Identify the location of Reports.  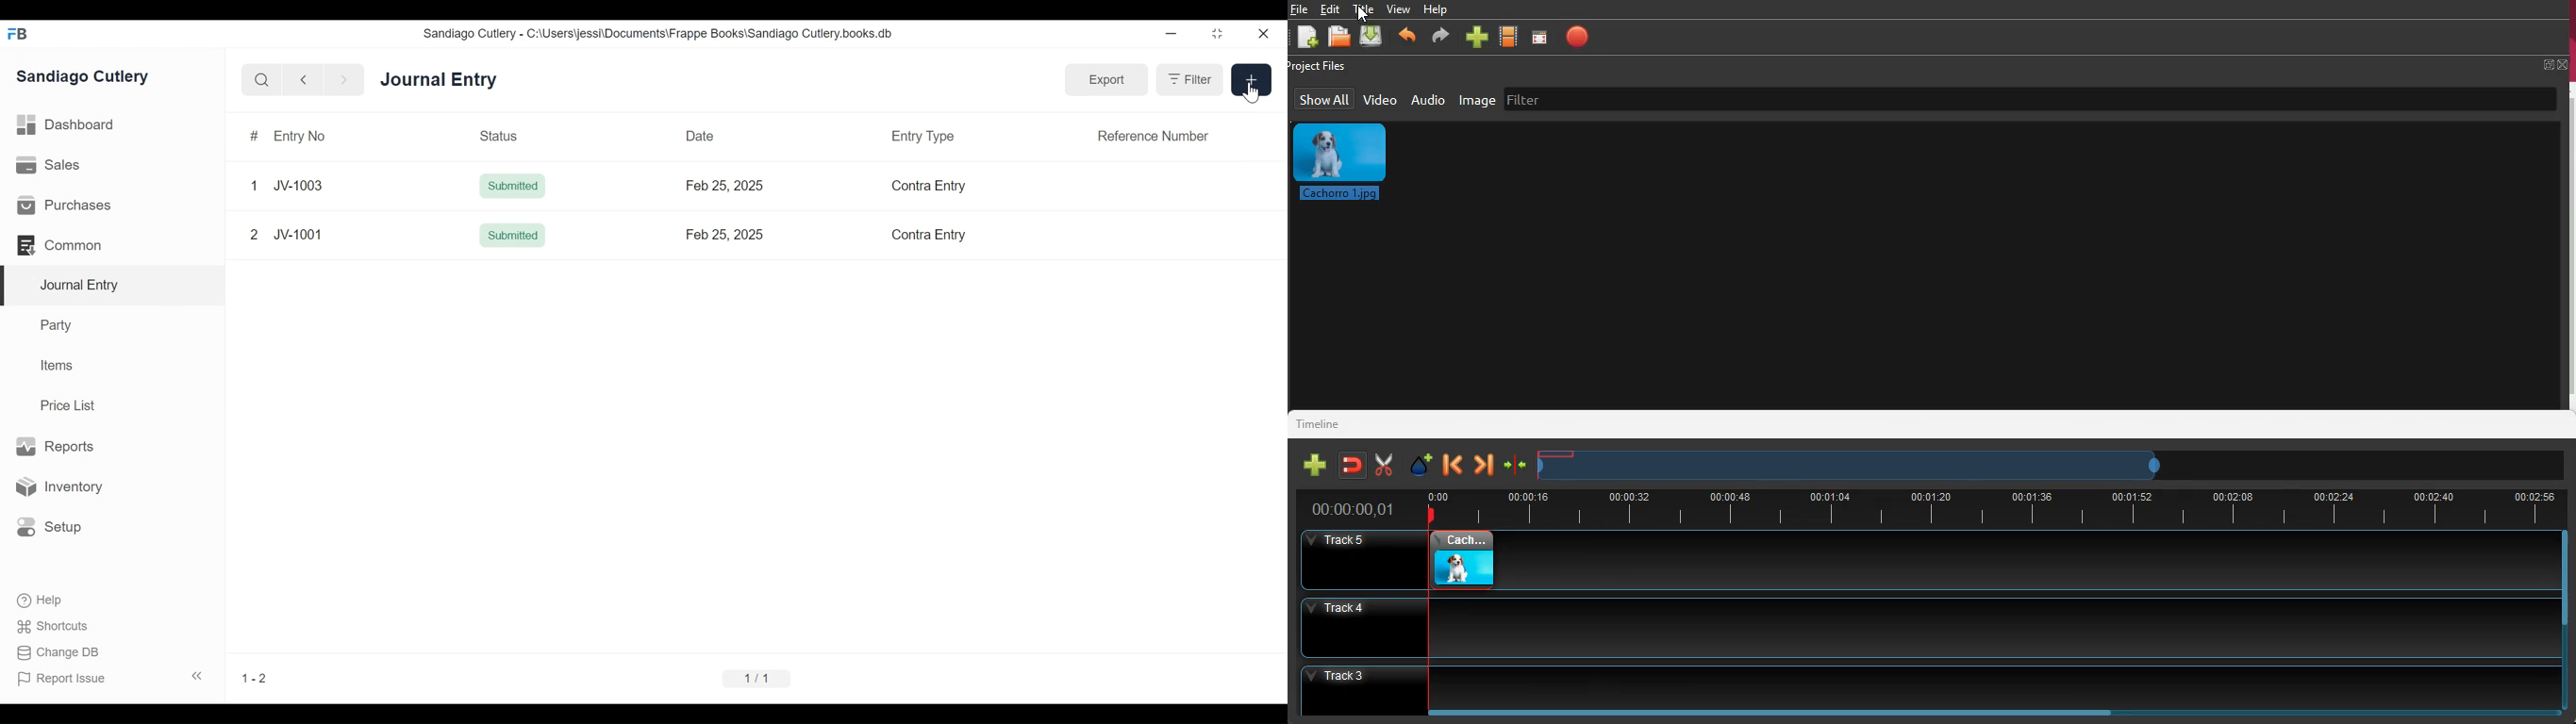
(59, 446).